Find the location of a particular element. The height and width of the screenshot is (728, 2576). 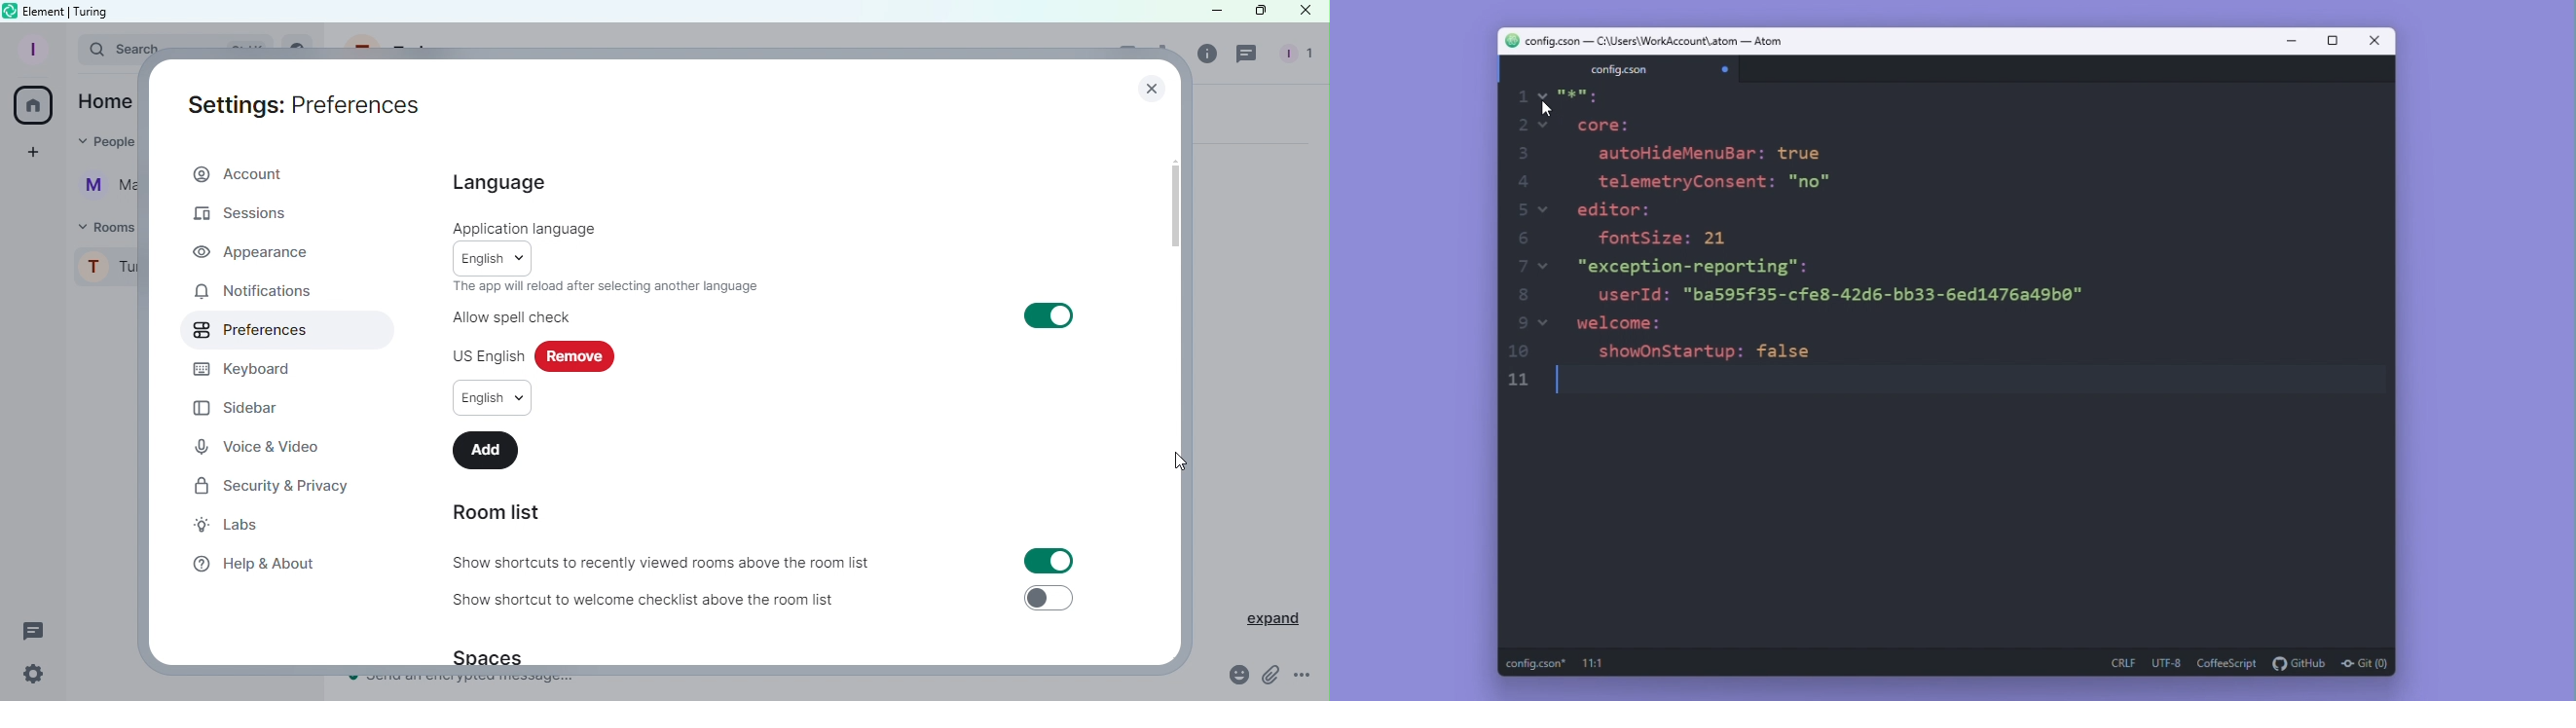

Show shortcuts to recently viewed rooms above the room list is located at coordinates (664, 564).